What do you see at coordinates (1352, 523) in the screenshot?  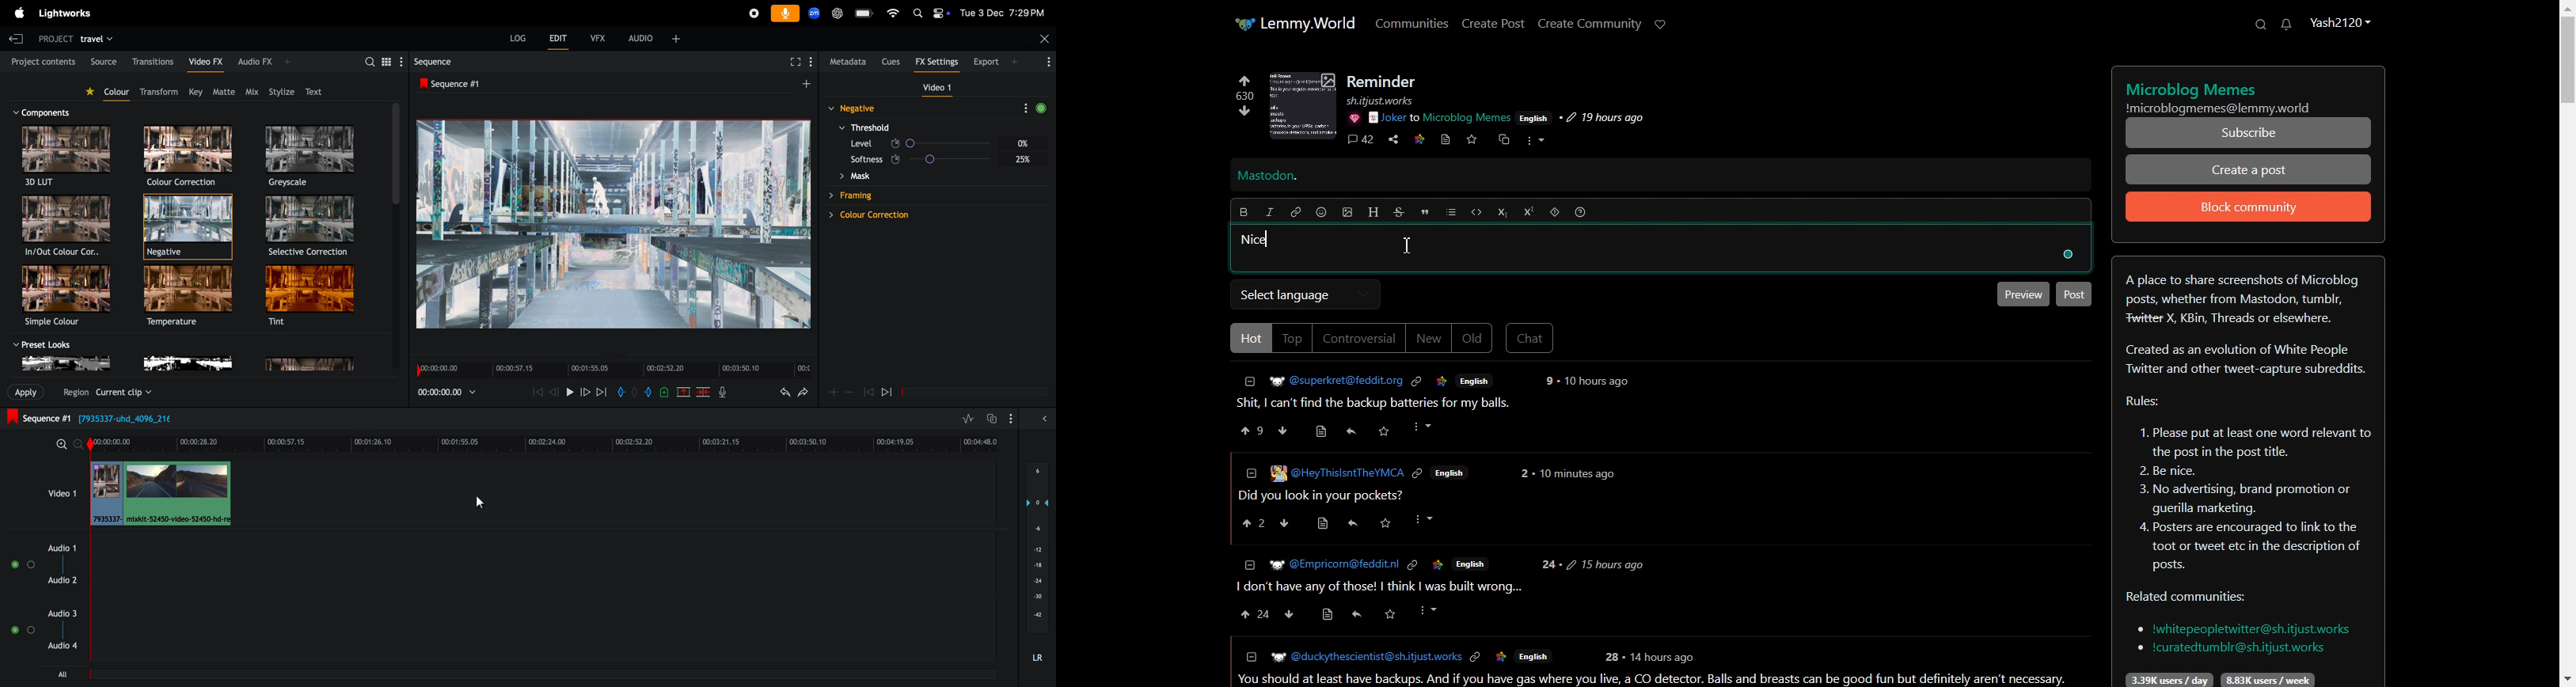 I see `` at bounding box center [1352, 523].